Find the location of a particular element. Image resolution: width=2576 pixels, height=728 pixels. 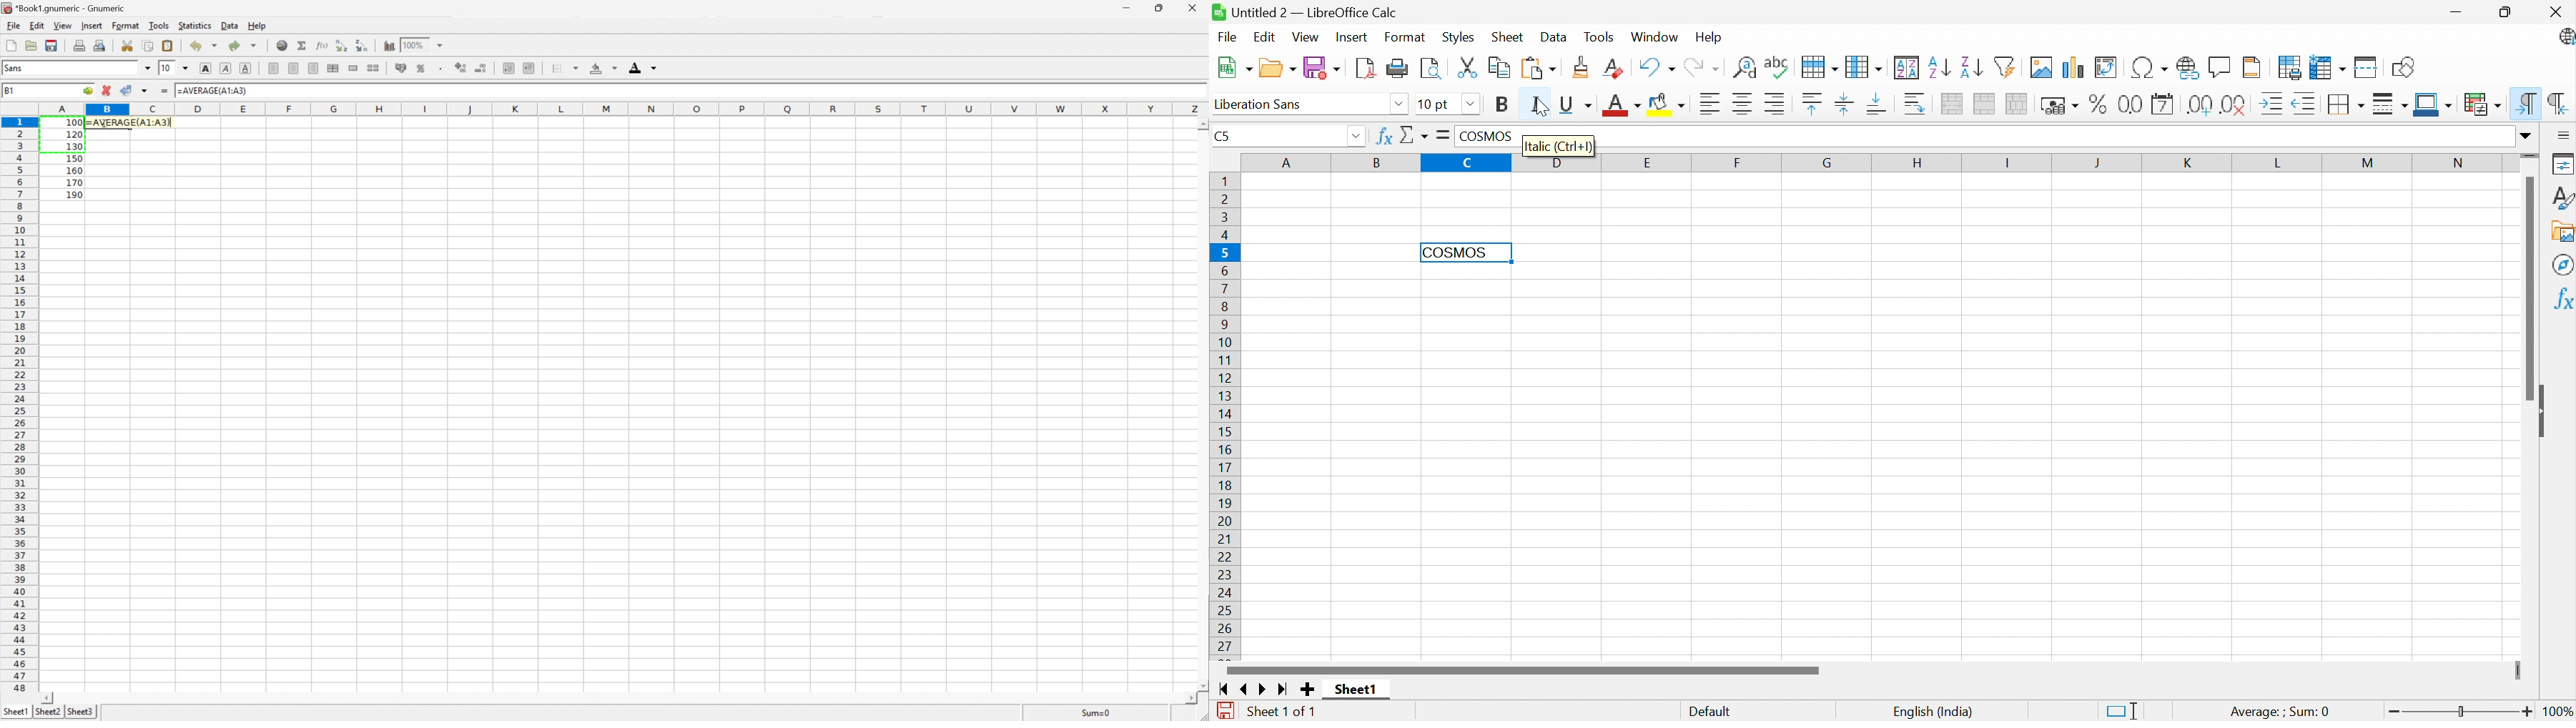

Go to is located at coordinates (88, 91).